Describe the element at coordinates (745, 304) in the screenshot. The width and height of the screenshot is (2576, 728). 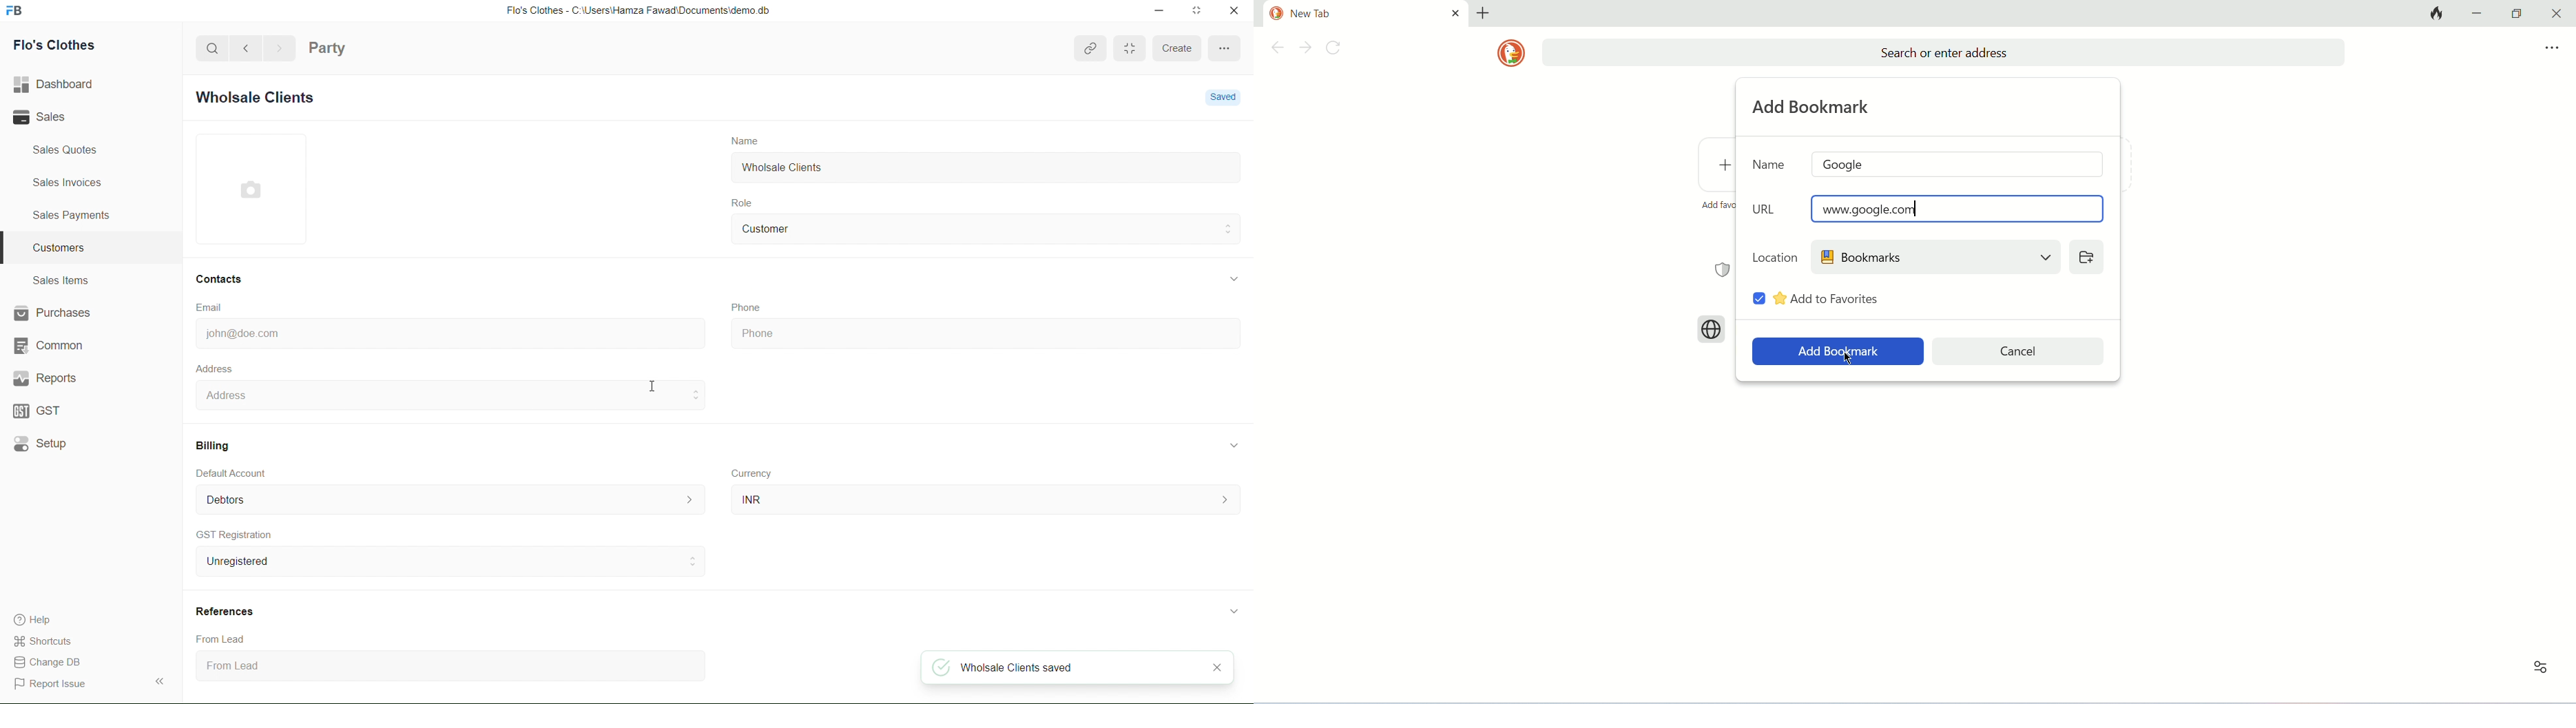
I see `Phone` at that location.